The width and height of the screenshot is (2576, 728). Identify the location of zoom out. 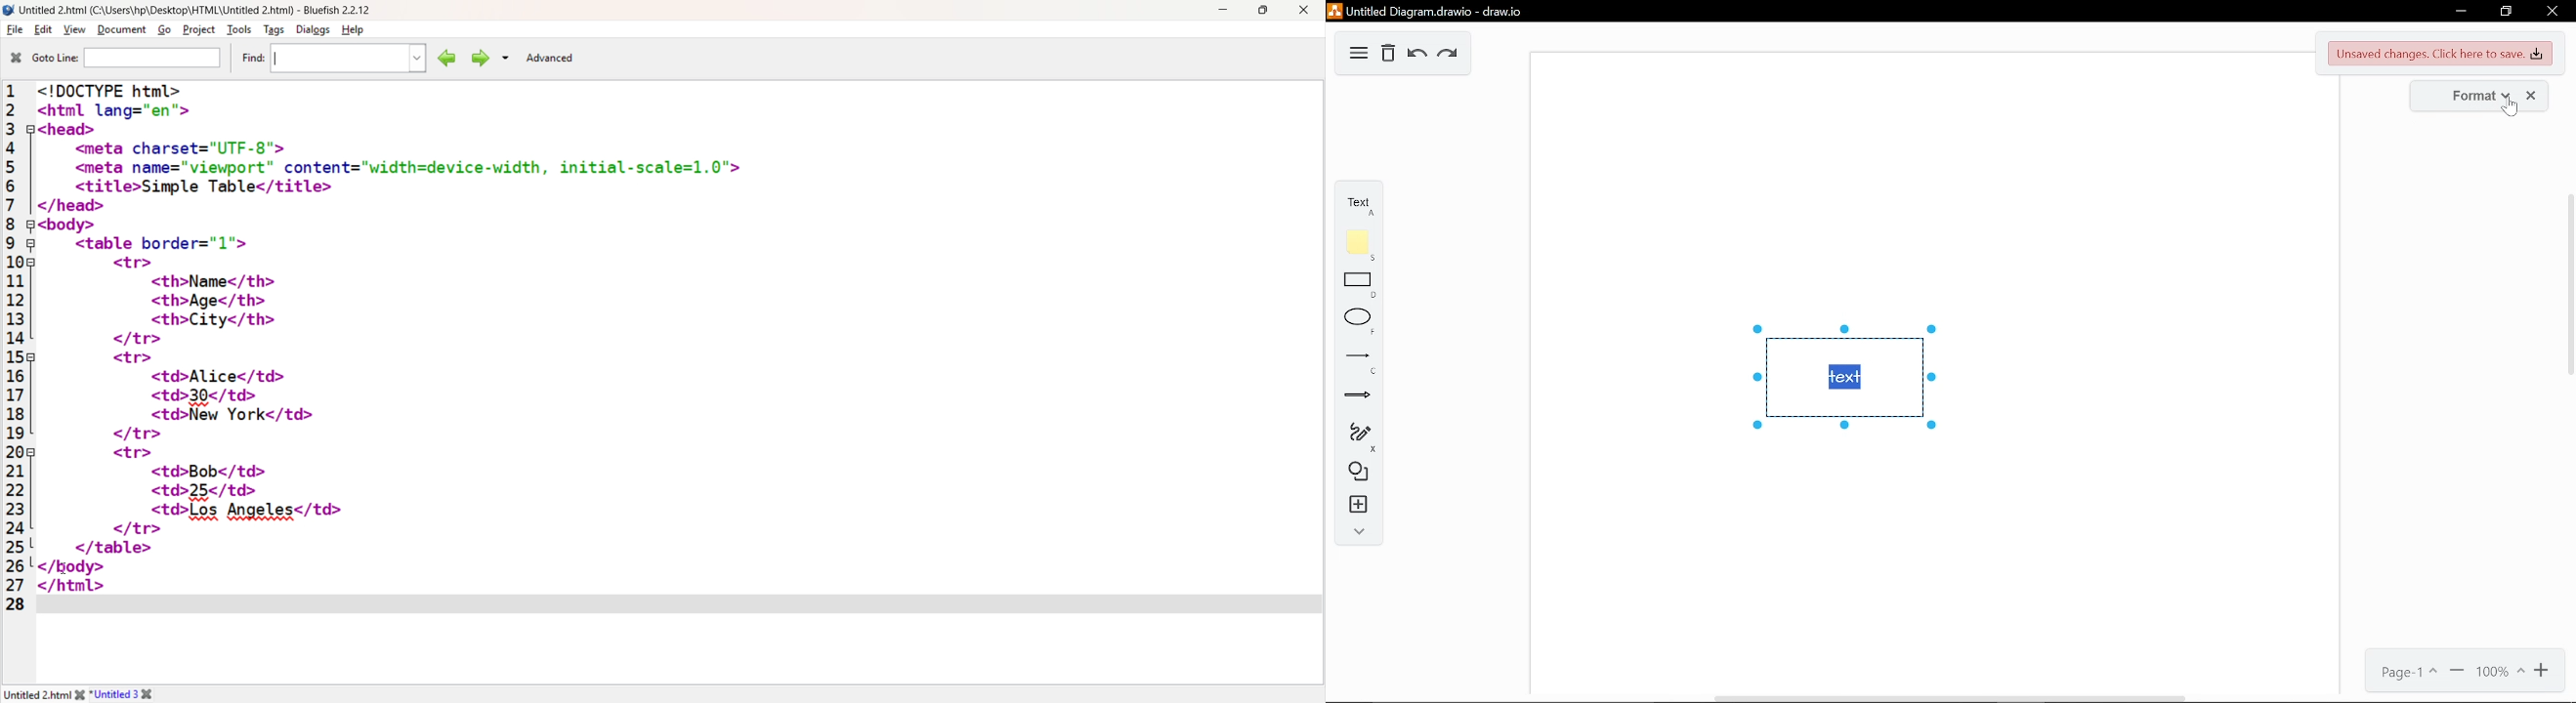
(2457, 671).